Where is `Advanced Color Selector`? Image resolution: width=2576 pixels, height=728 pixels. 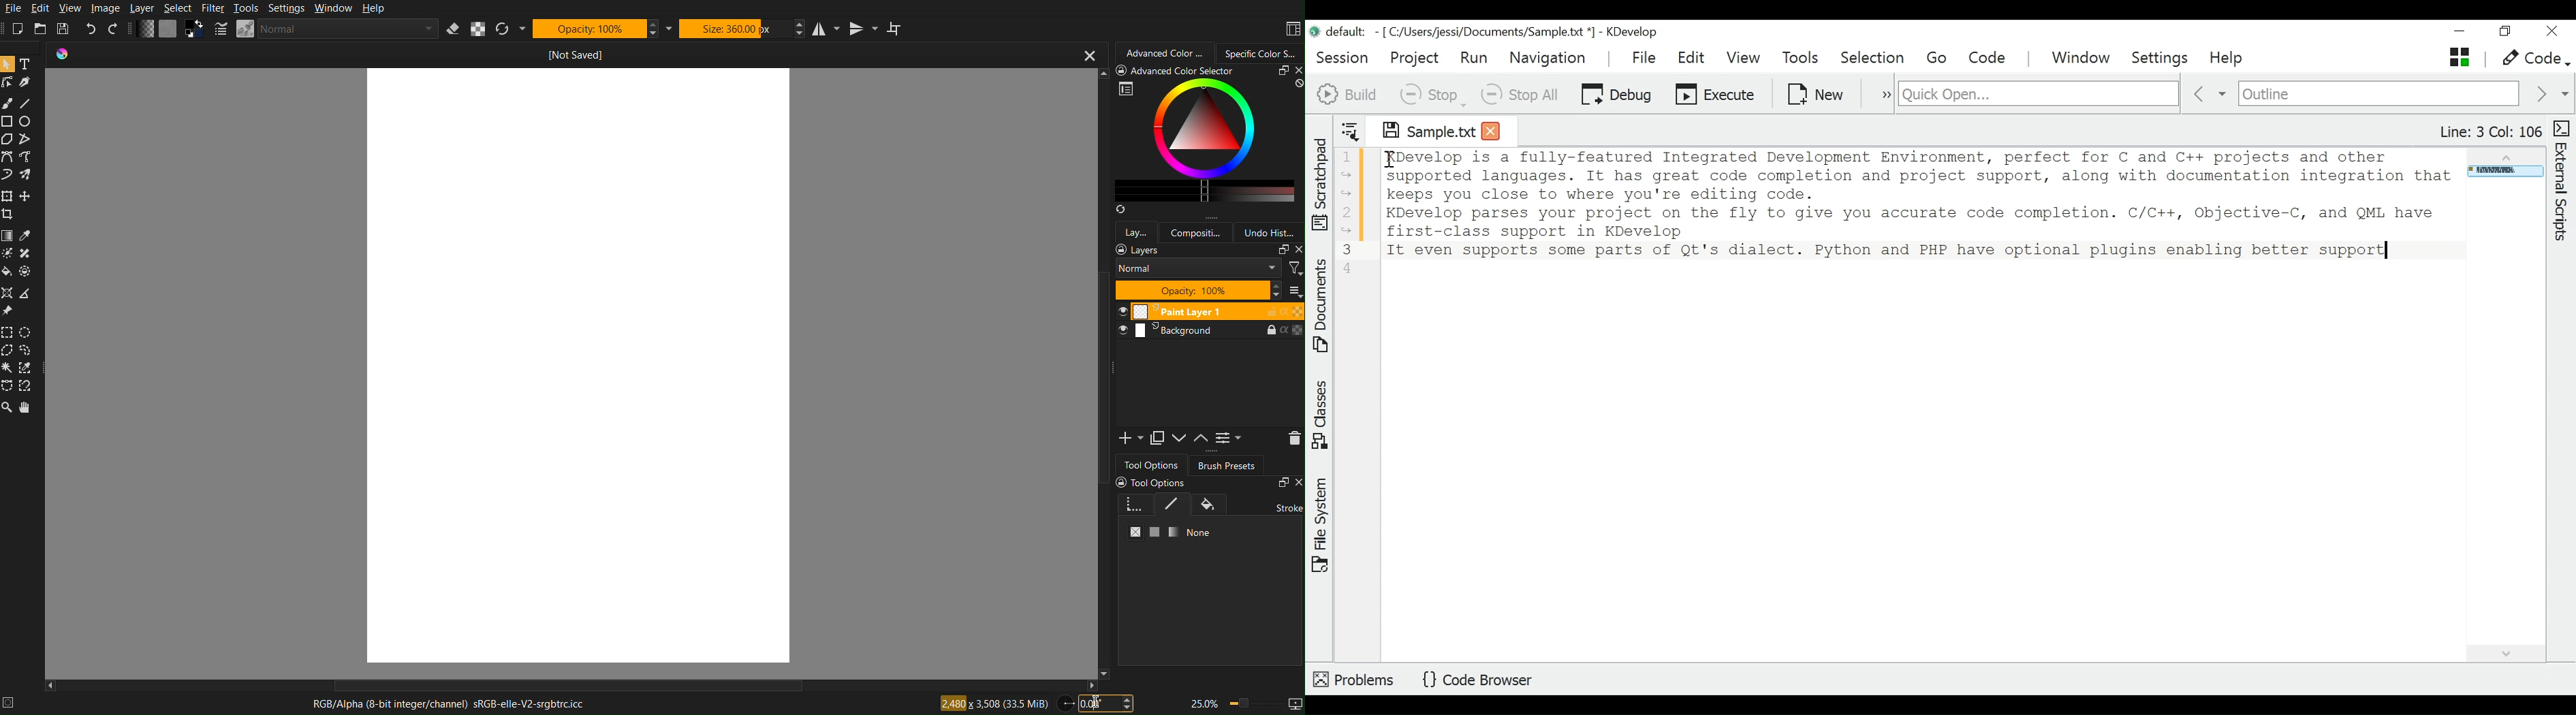 Advanced Color Selector is located at coordinates (1161, 50).